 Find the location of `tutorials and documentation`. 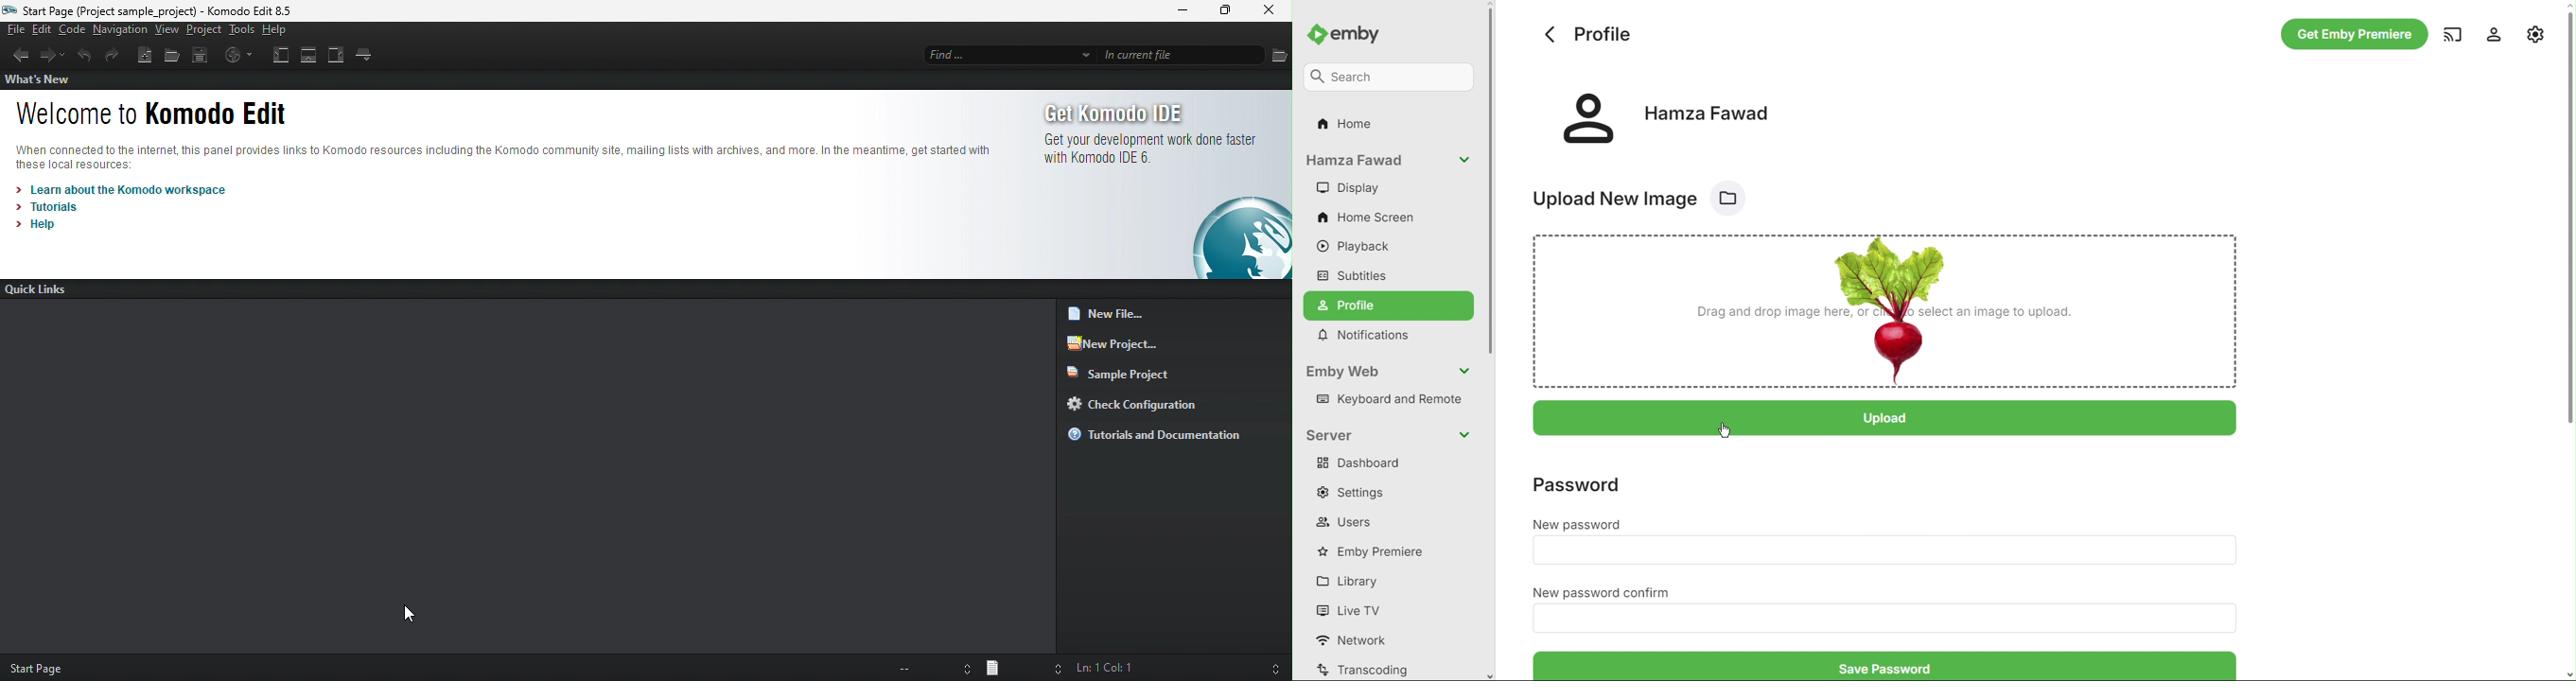

tutorials and documentation is located at coordinates (1164, 433).